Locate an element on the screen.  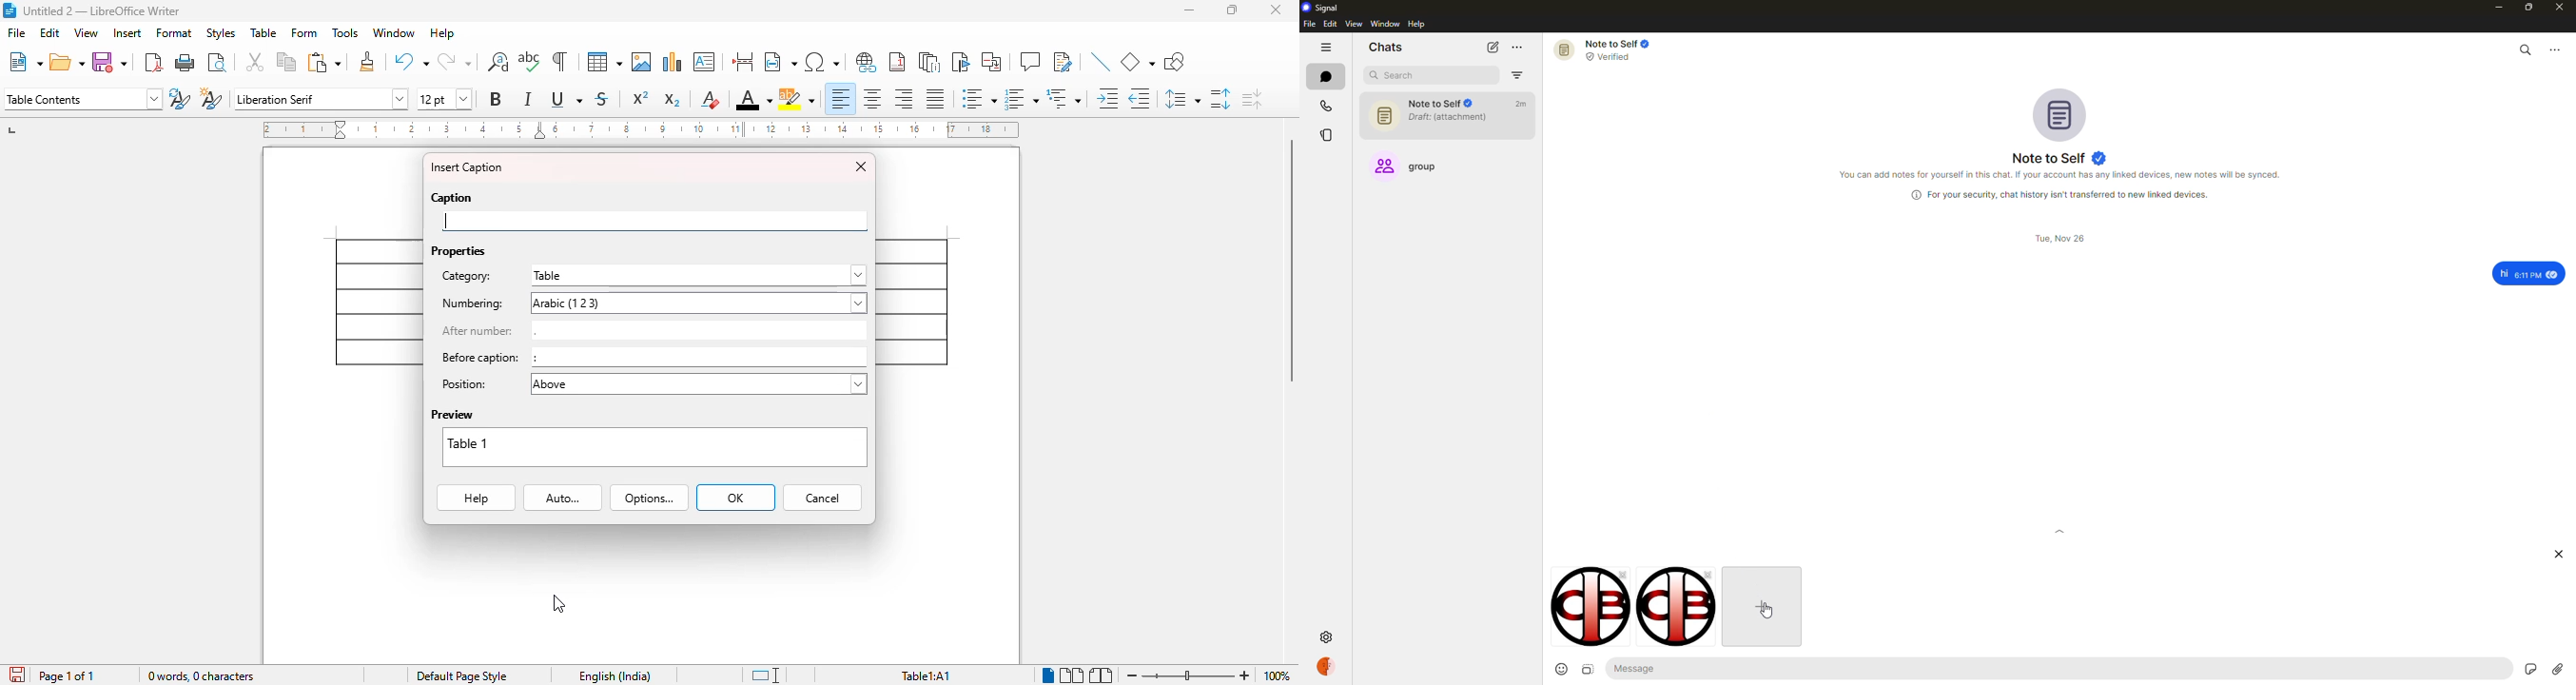
note to self is located at coordinates (2059, 158).